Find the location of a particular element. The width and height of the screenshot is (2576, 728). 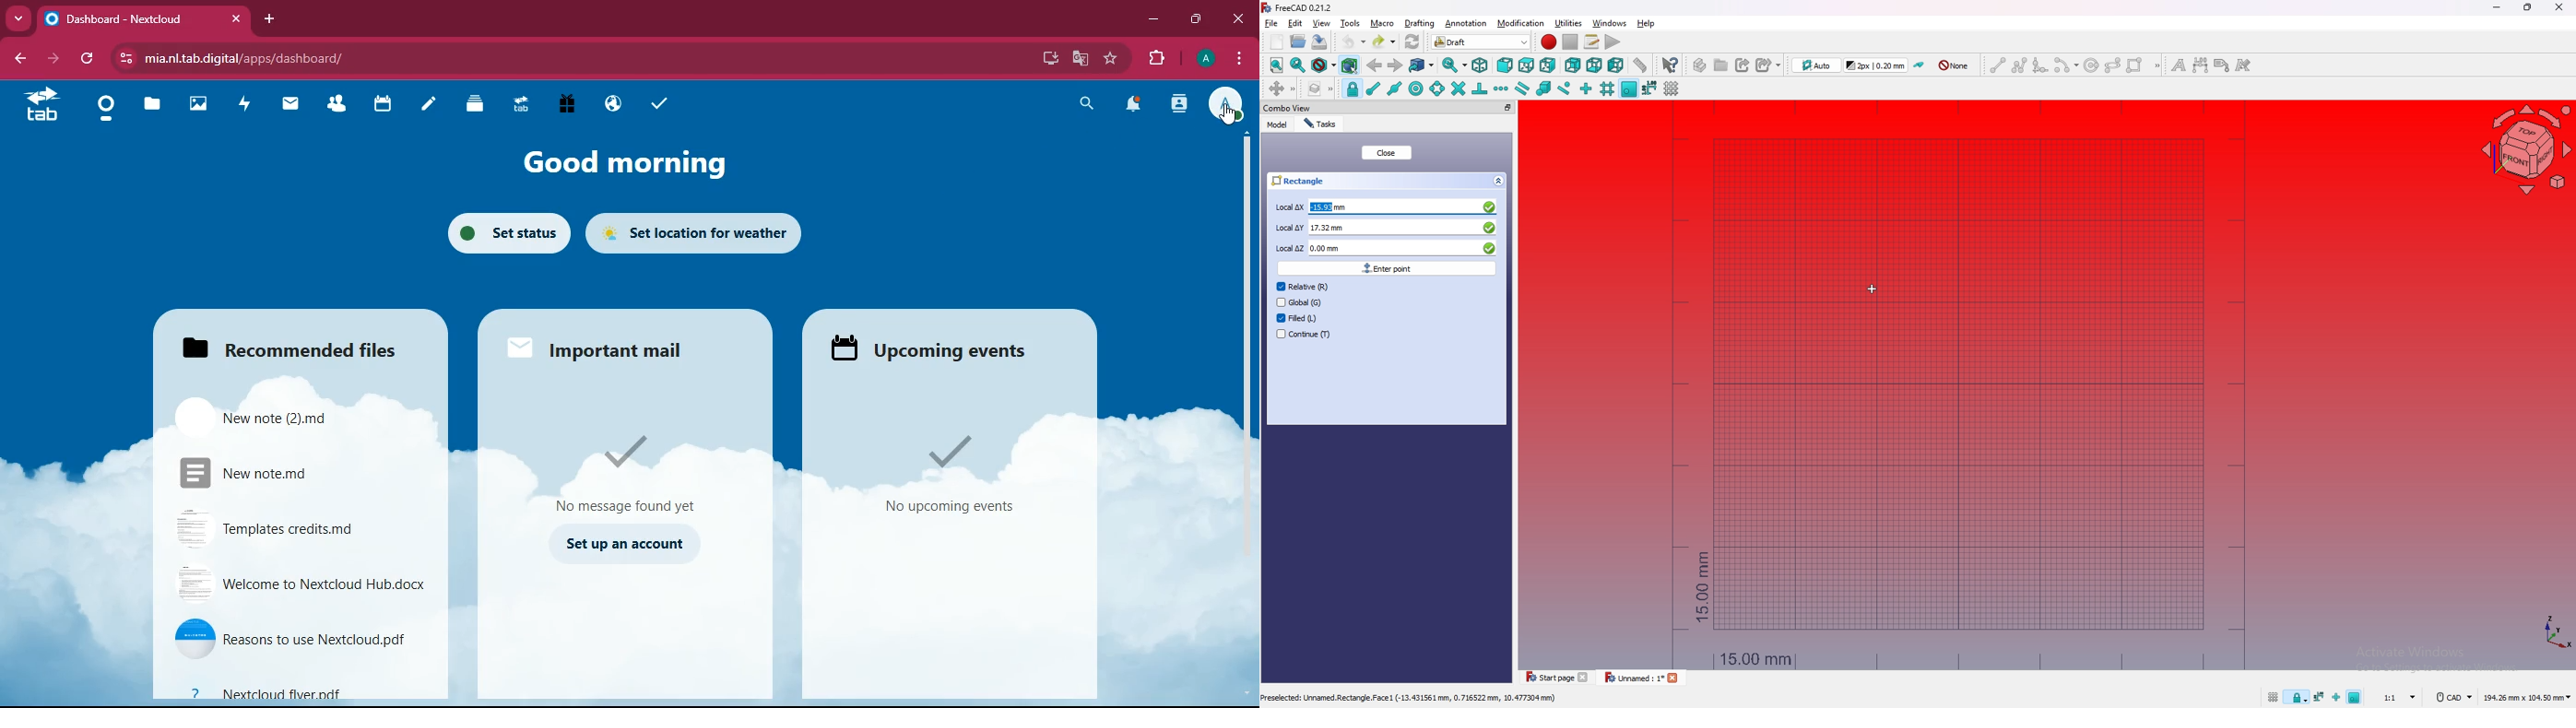

file is located at coordinates (278, 531).